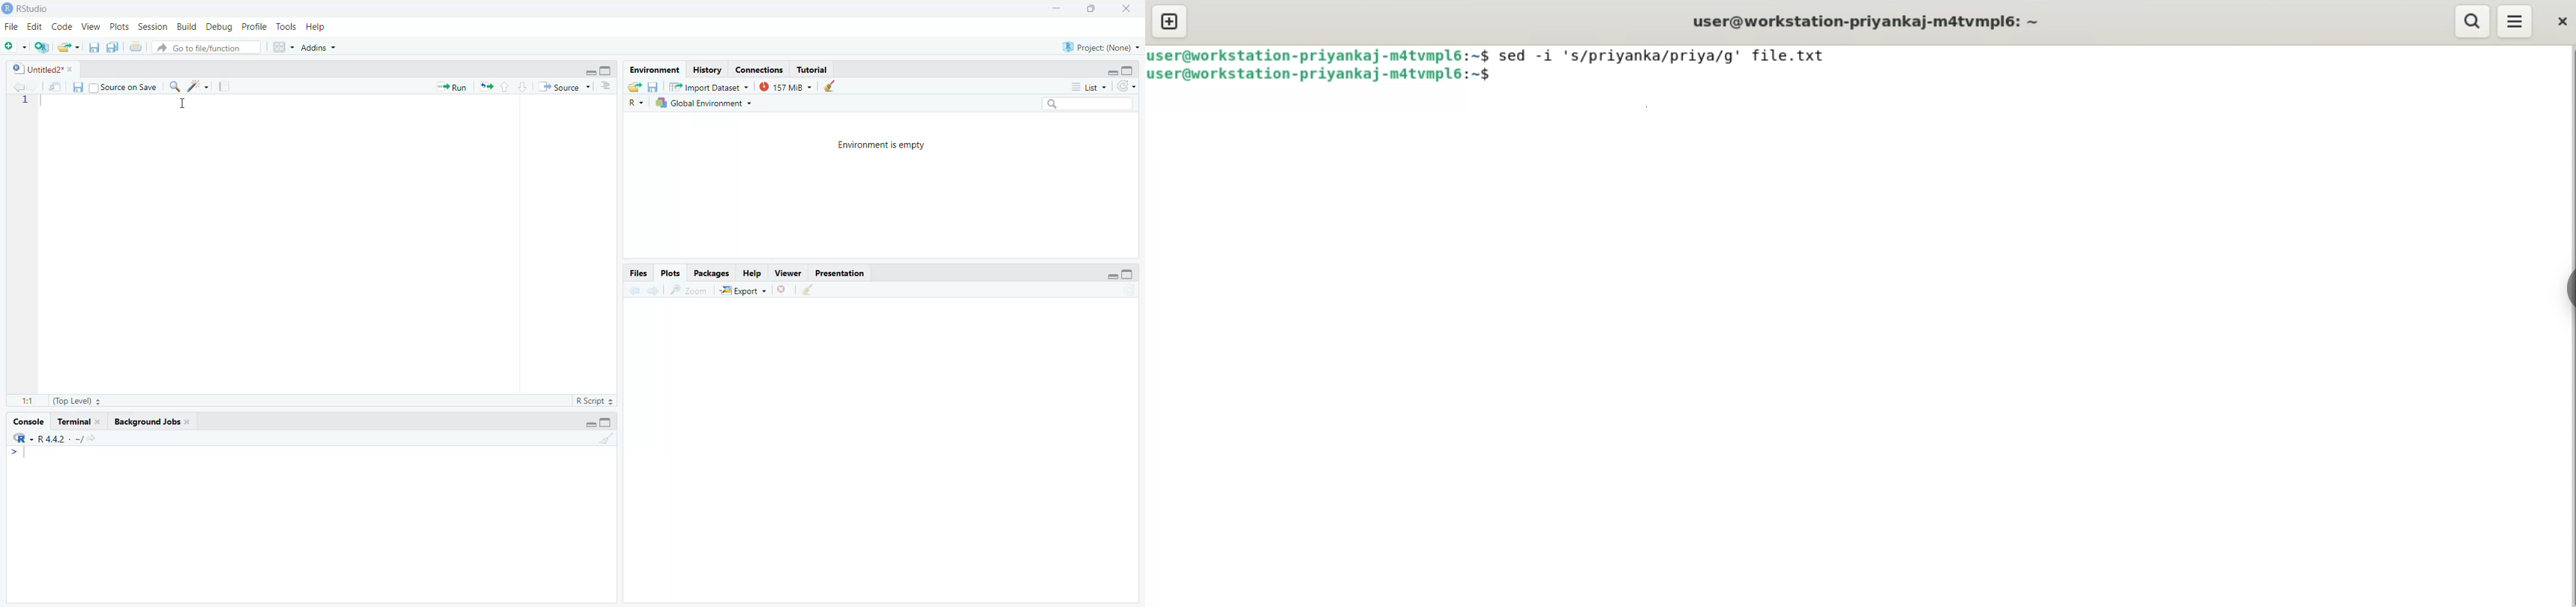 The height and width of the screenshot is (616, 2576). What do you see at coordinates (591, 72) in the screenshot?
I see `minimize` at bounding box center [591, 72].